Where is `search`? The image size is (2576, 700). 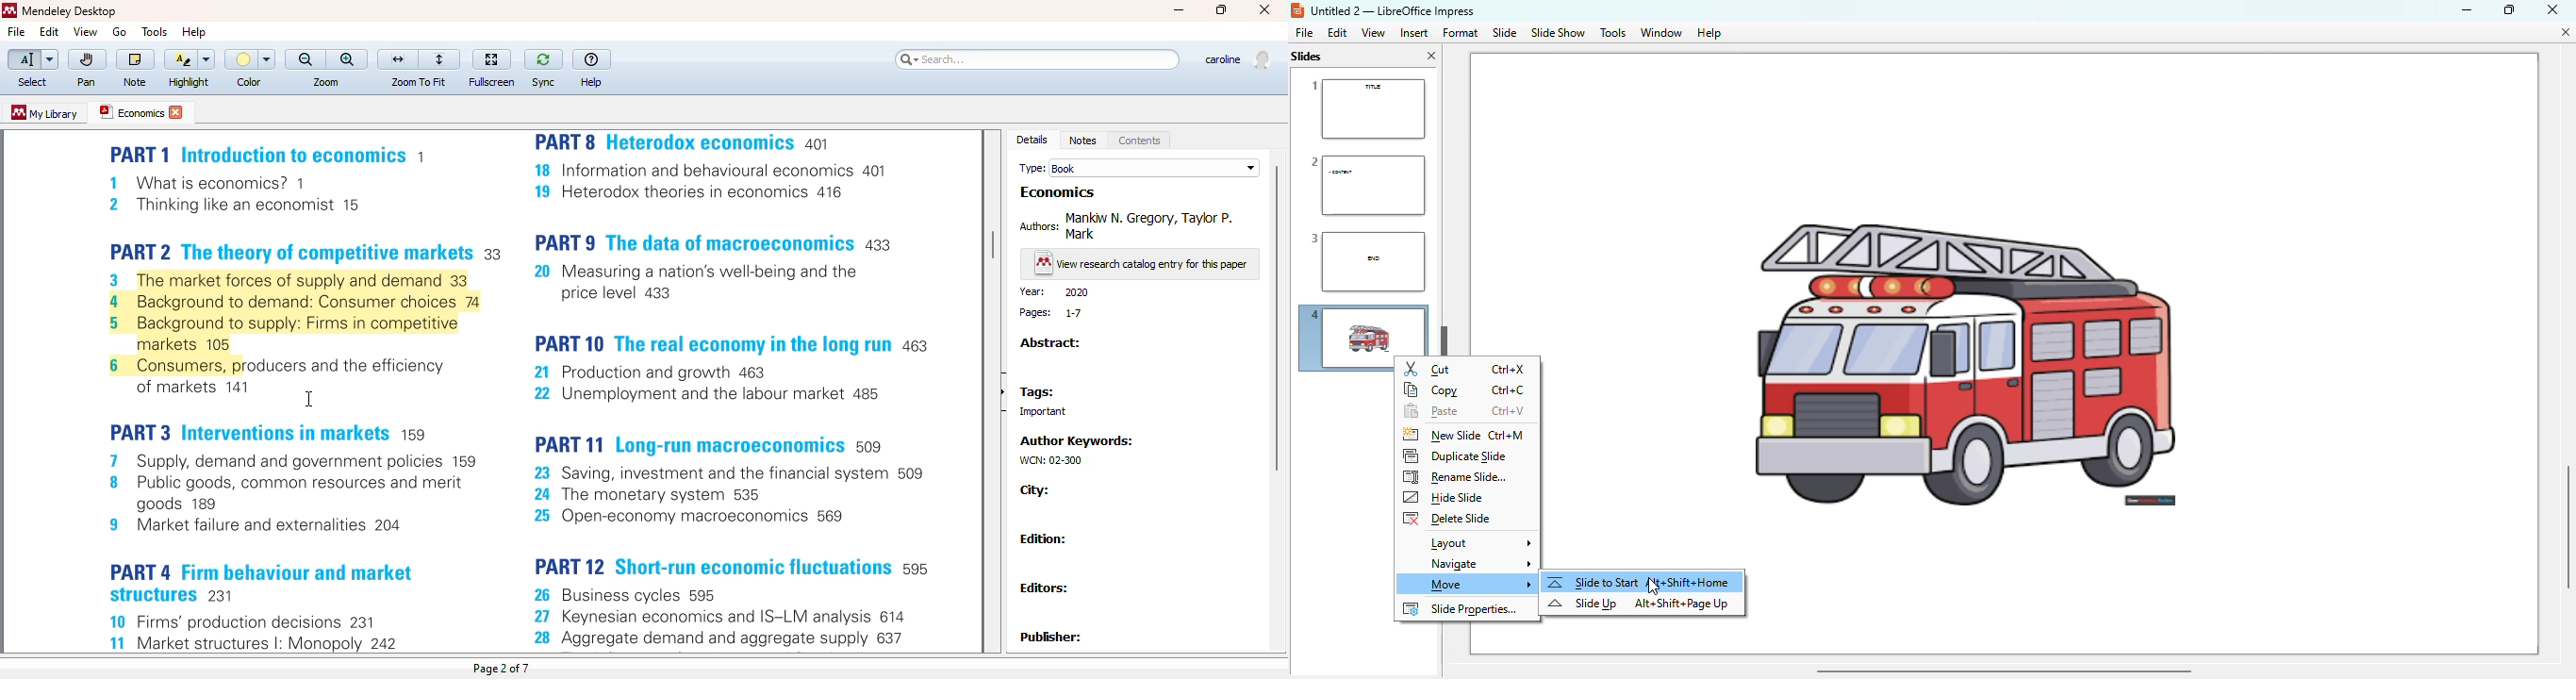
search is located at coordinates (1037, 59).